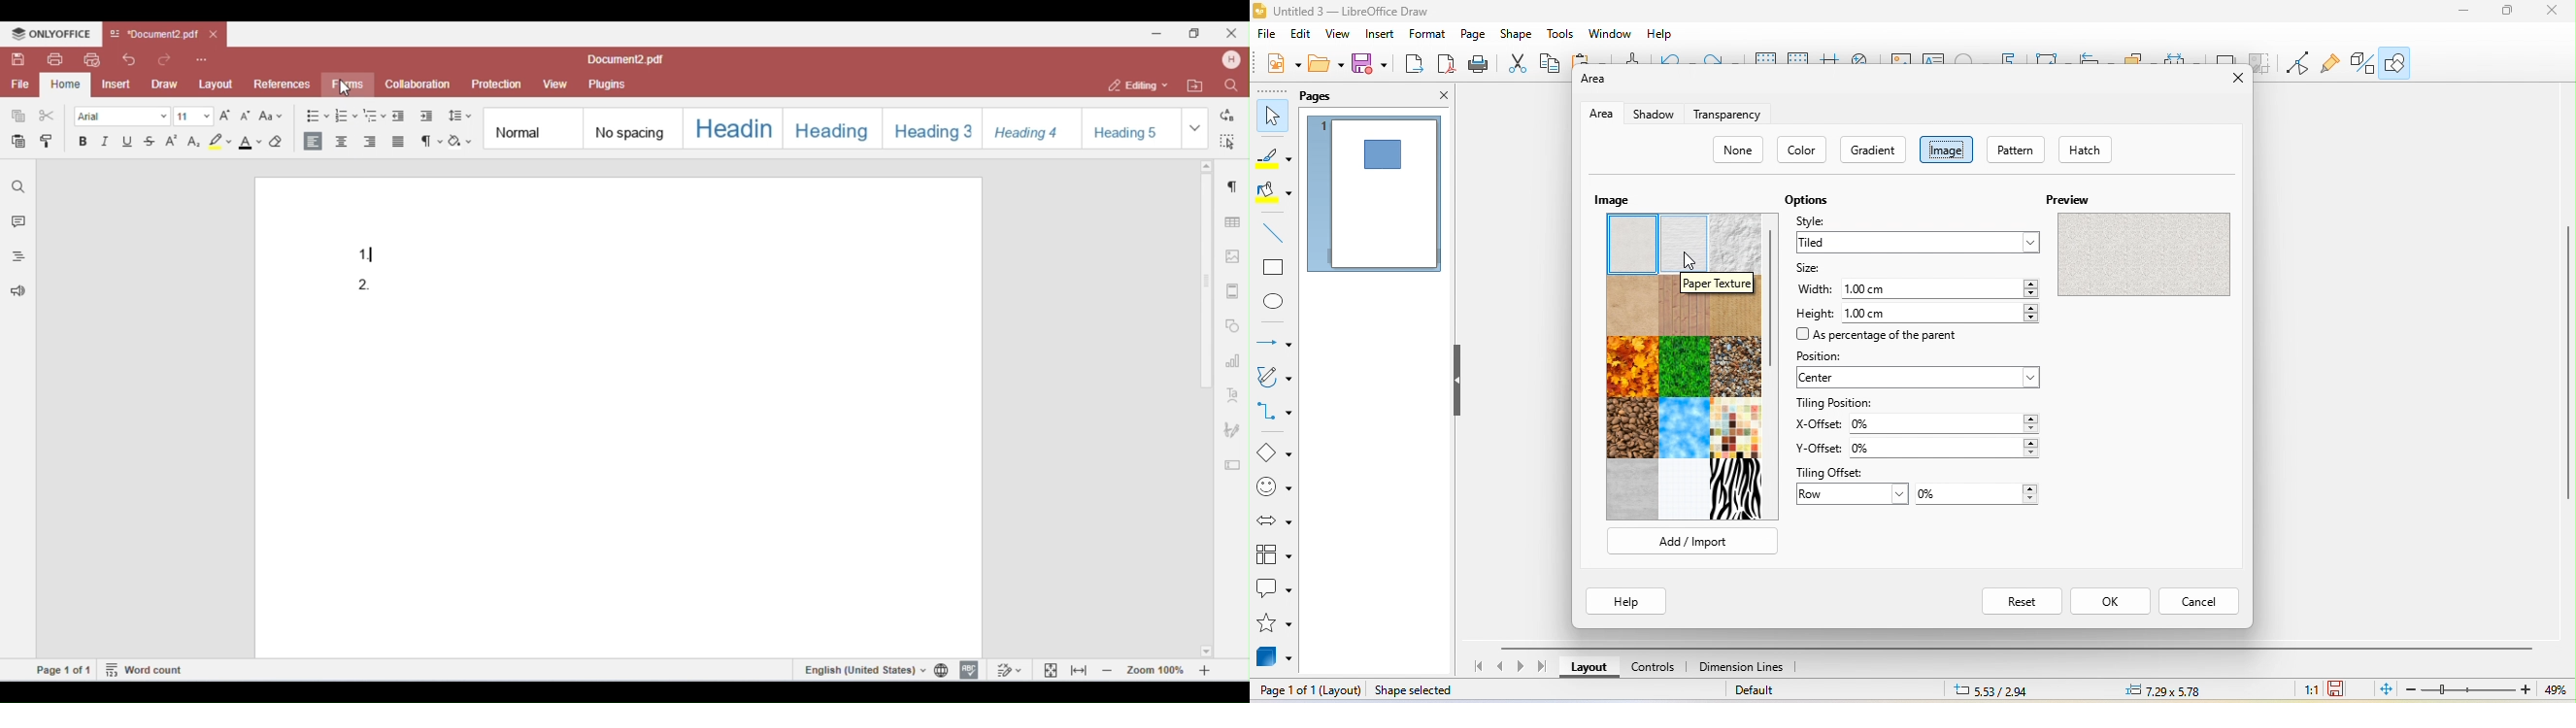 The height and width of the screenshot is (728, 2576). Describe the element at coordinates (2021, 649) in the screenshot. I see `horizontal scroll bar` at that location.